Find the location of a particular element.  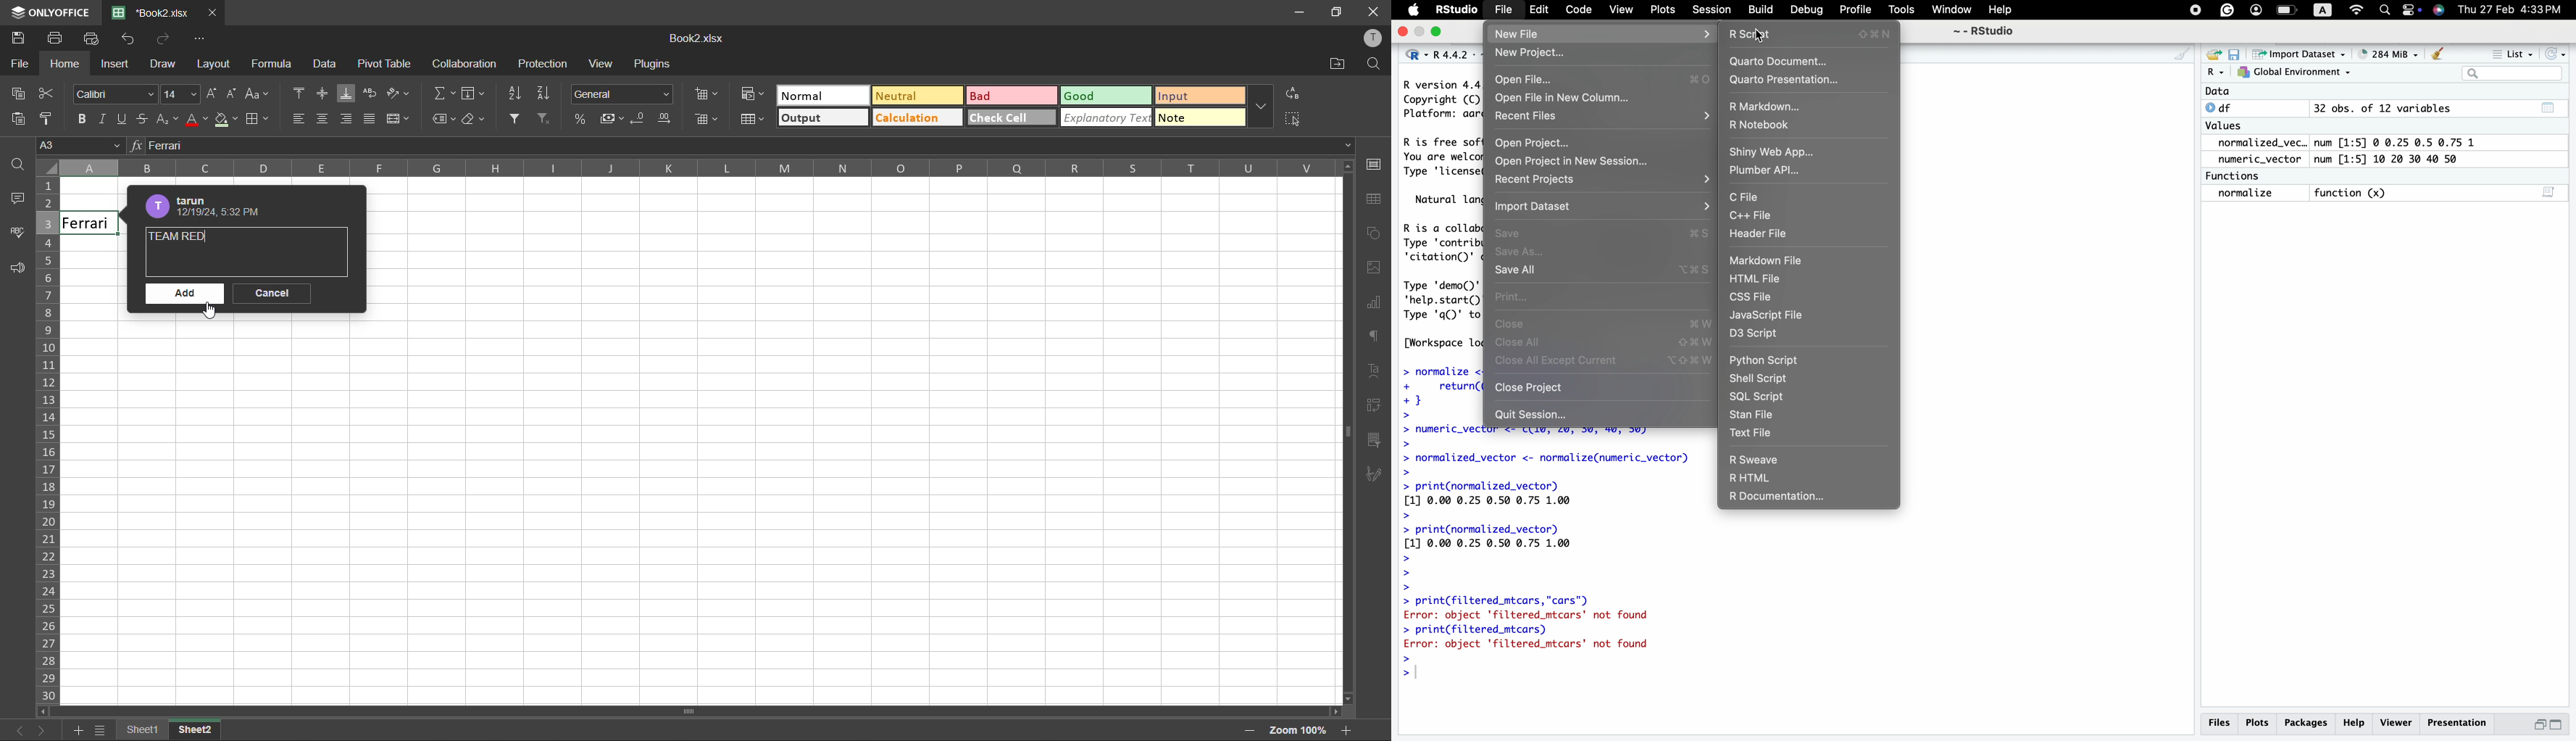

open location is located at coordinates (1338, 65).